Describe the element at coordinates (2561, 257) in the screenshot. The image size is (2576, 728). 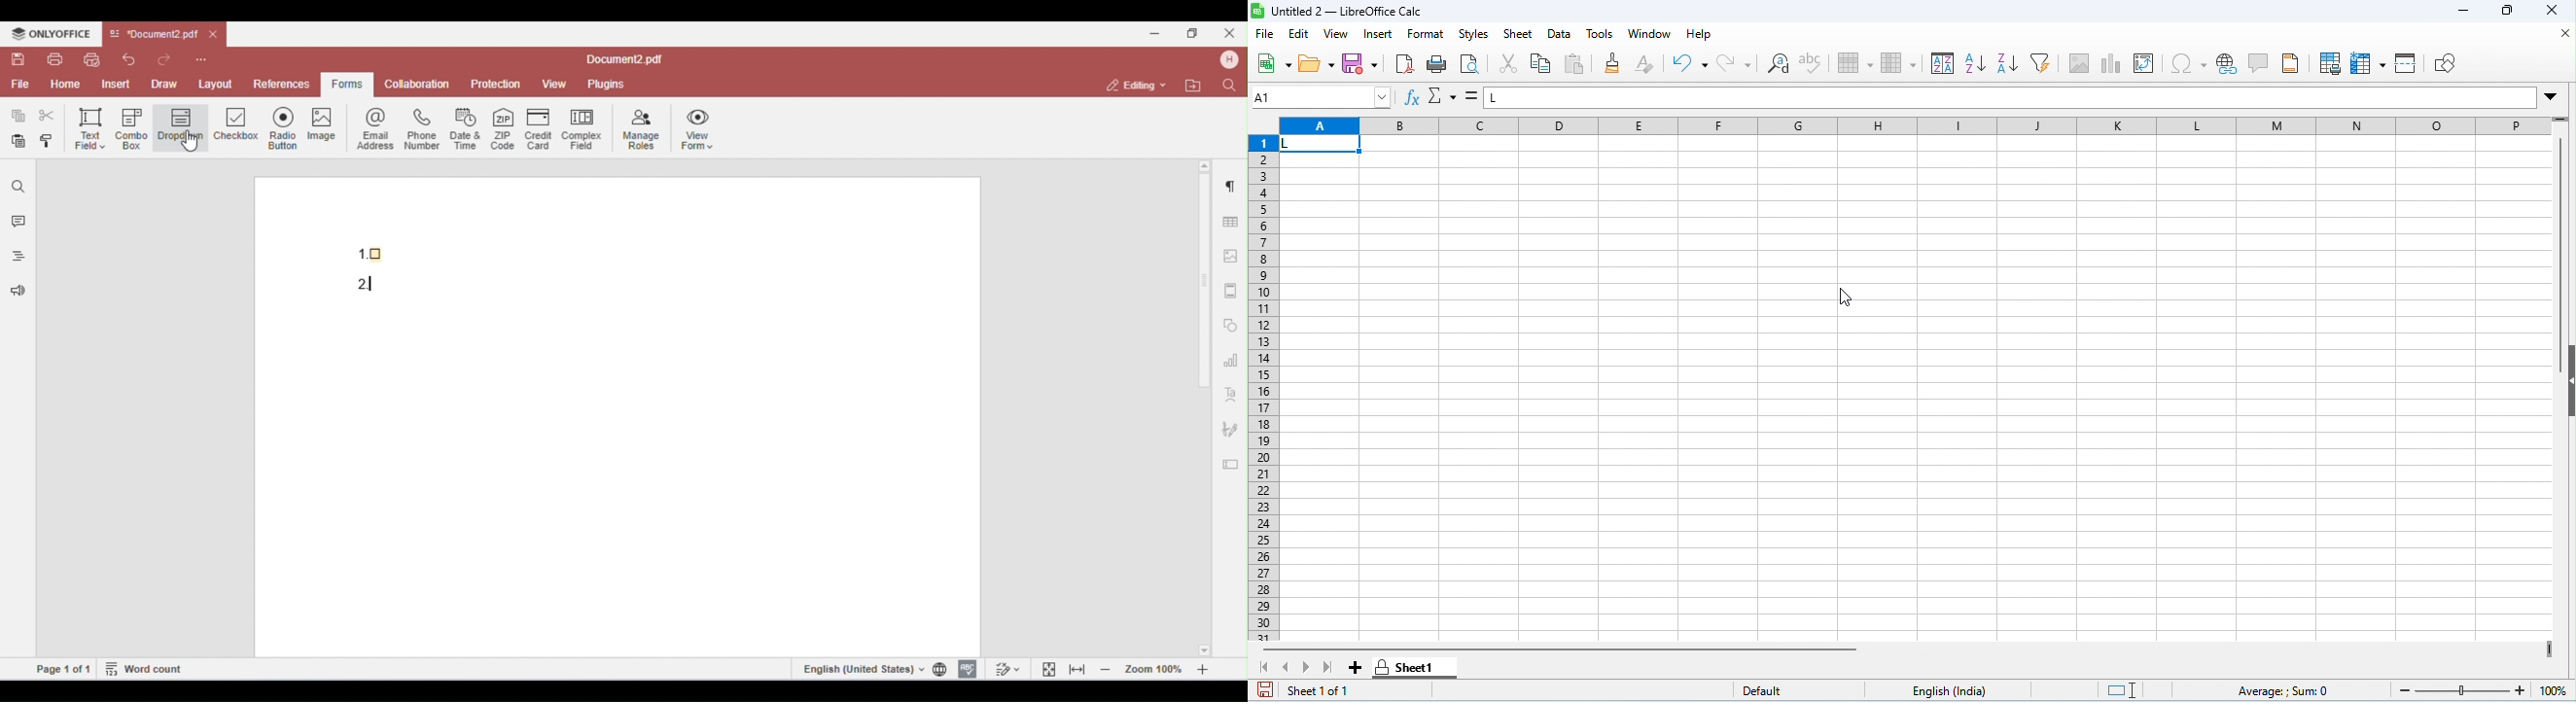
I see `vertical scroll bar` at that location.